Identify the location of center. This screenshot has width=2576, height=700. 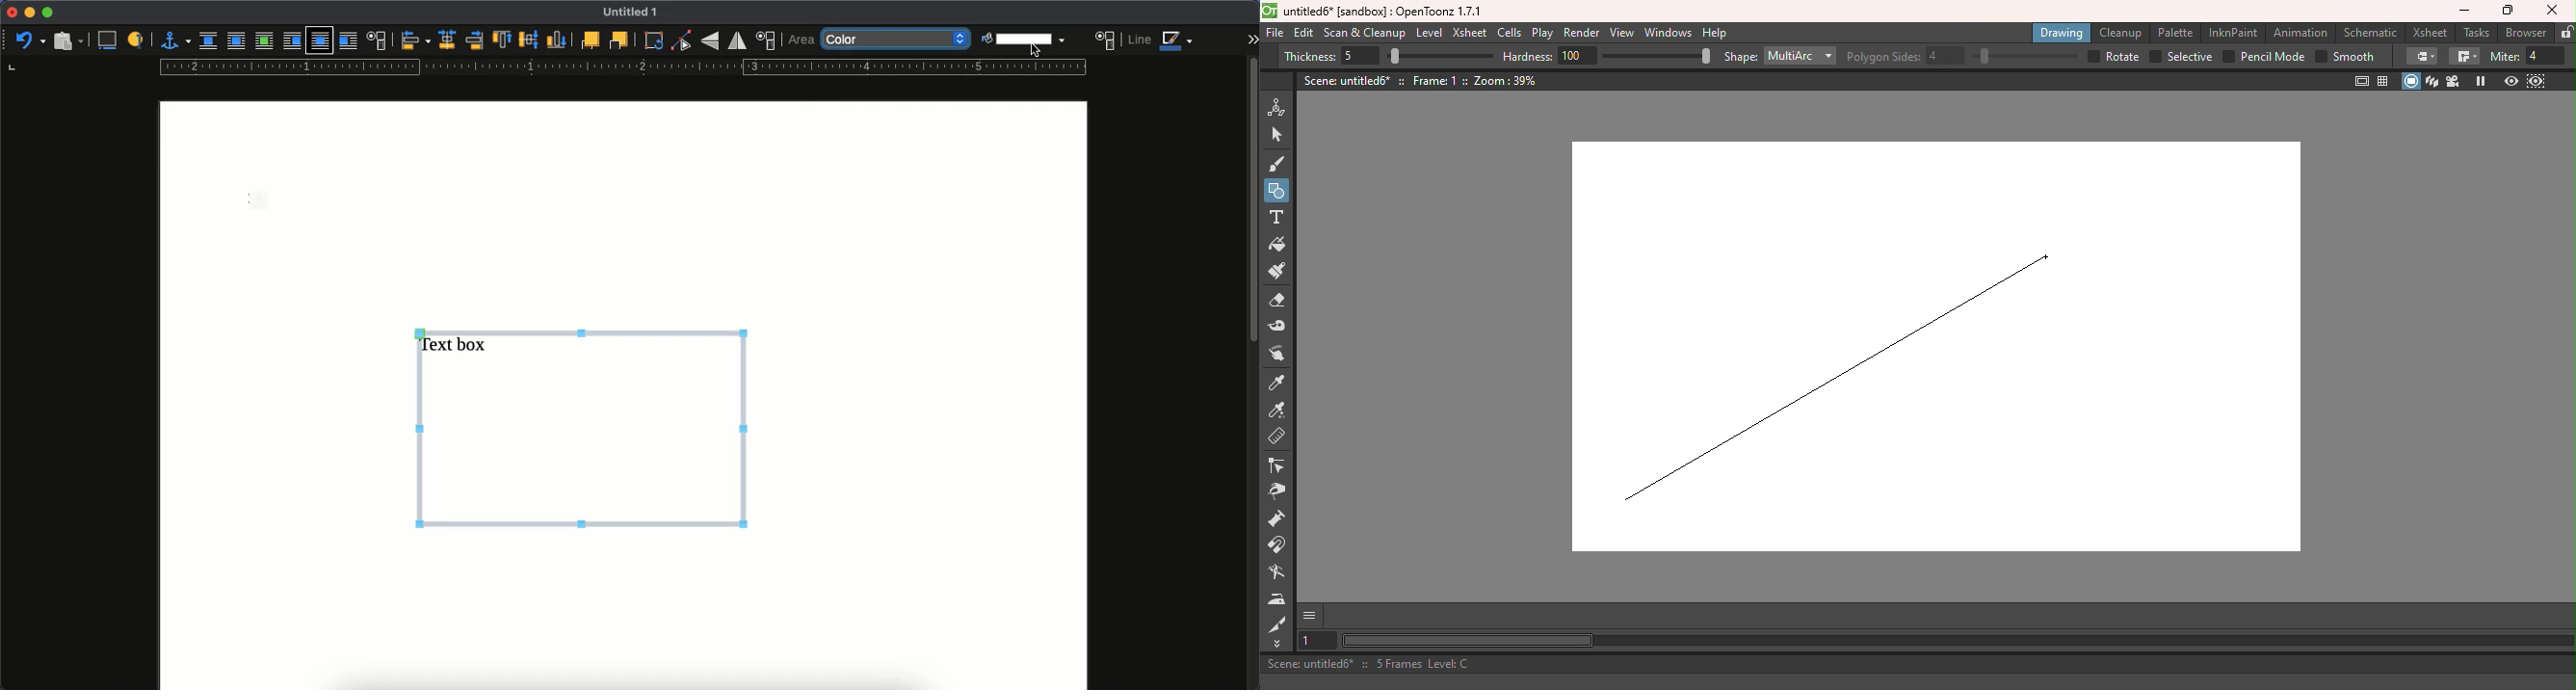
(529, 39).